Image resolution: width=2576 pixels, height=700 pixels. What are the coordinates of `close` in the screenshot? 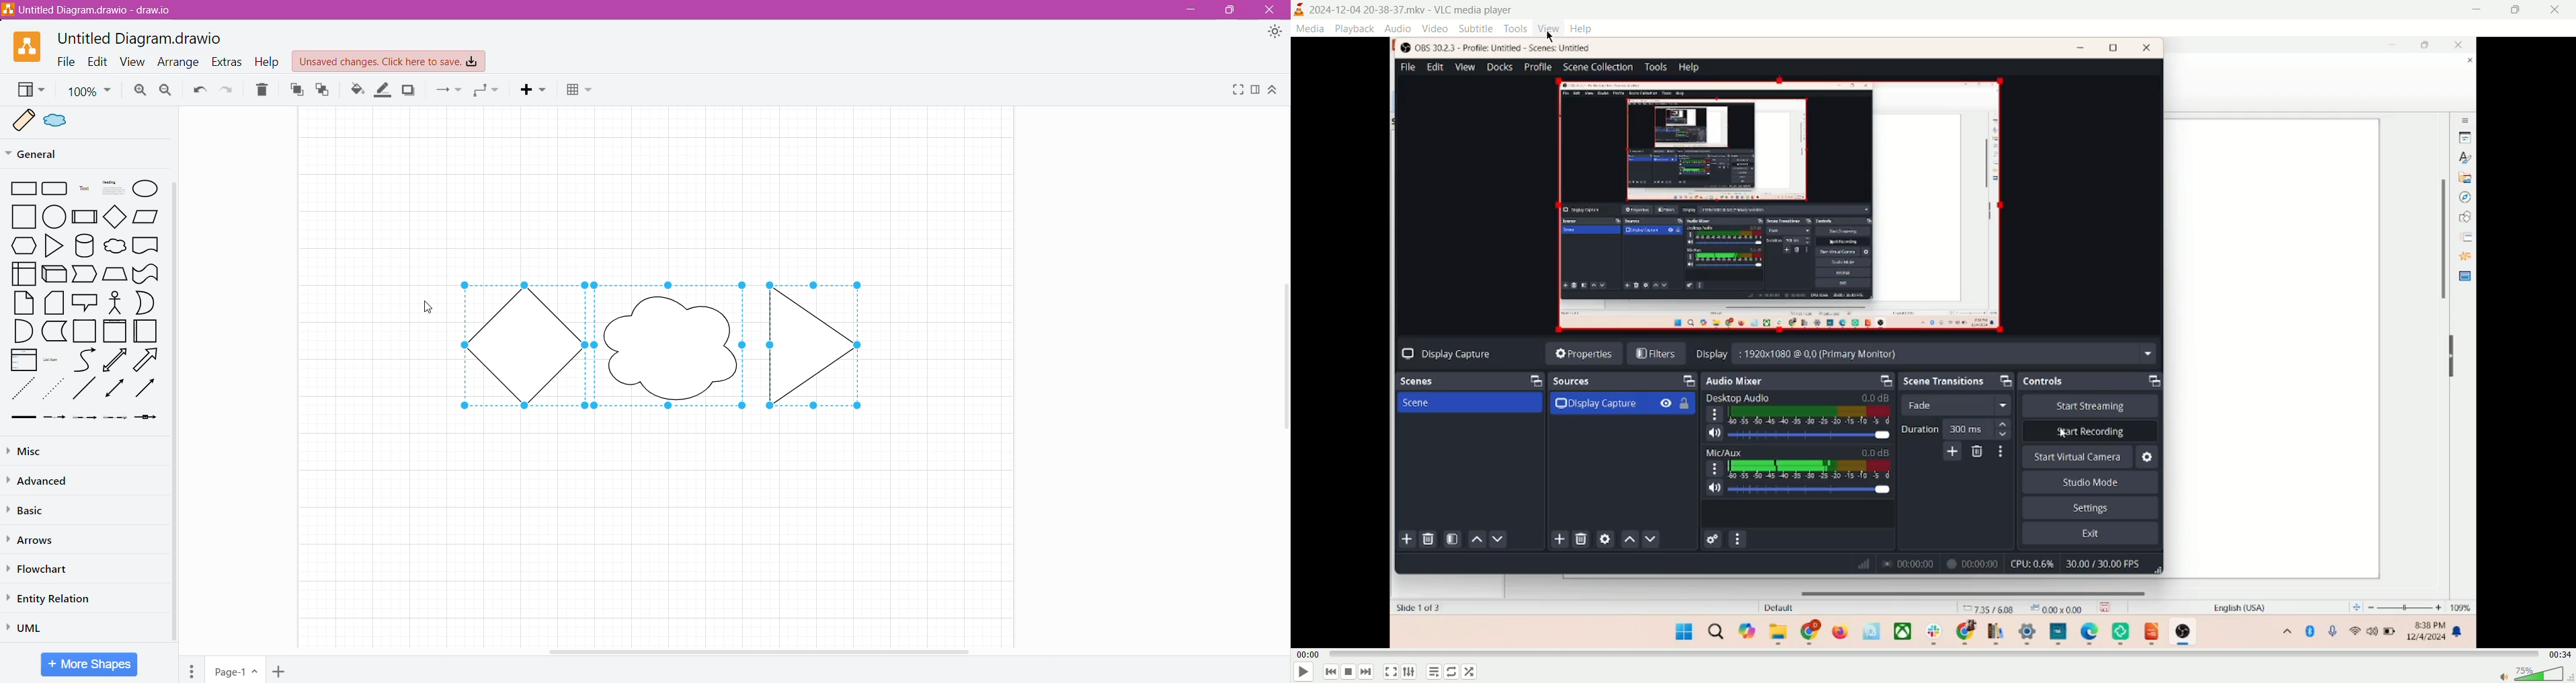 It's located at (2558, 9).